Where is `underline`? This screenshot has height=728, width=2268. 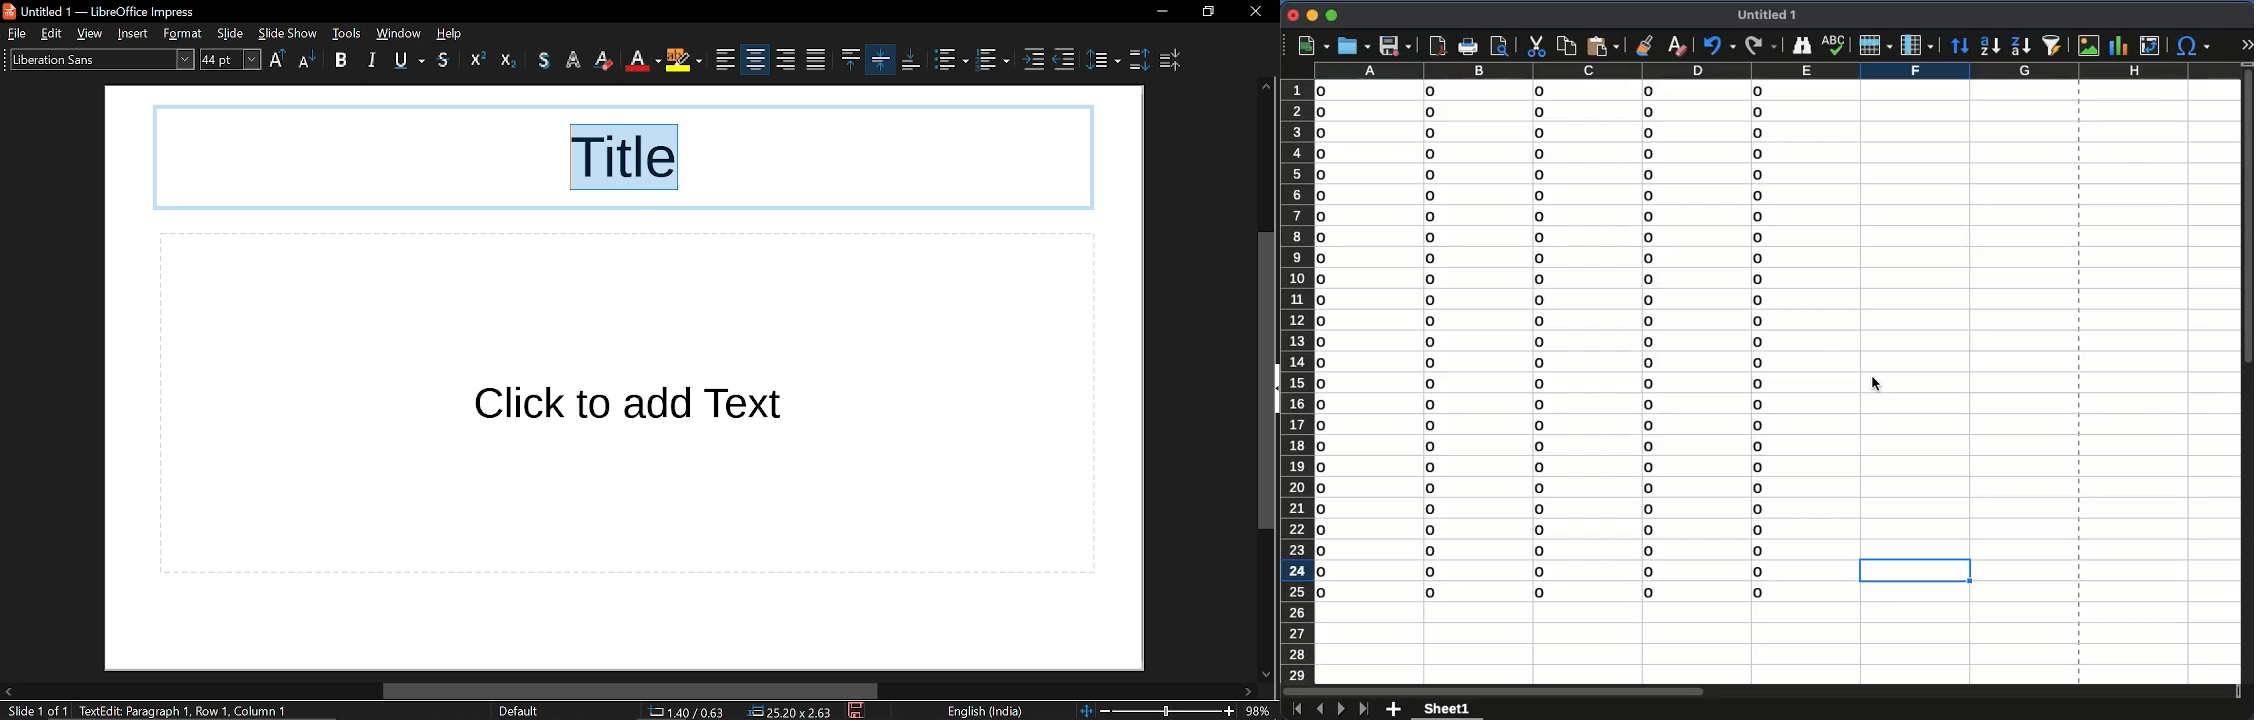 underline is located at coordinates (409, 60).